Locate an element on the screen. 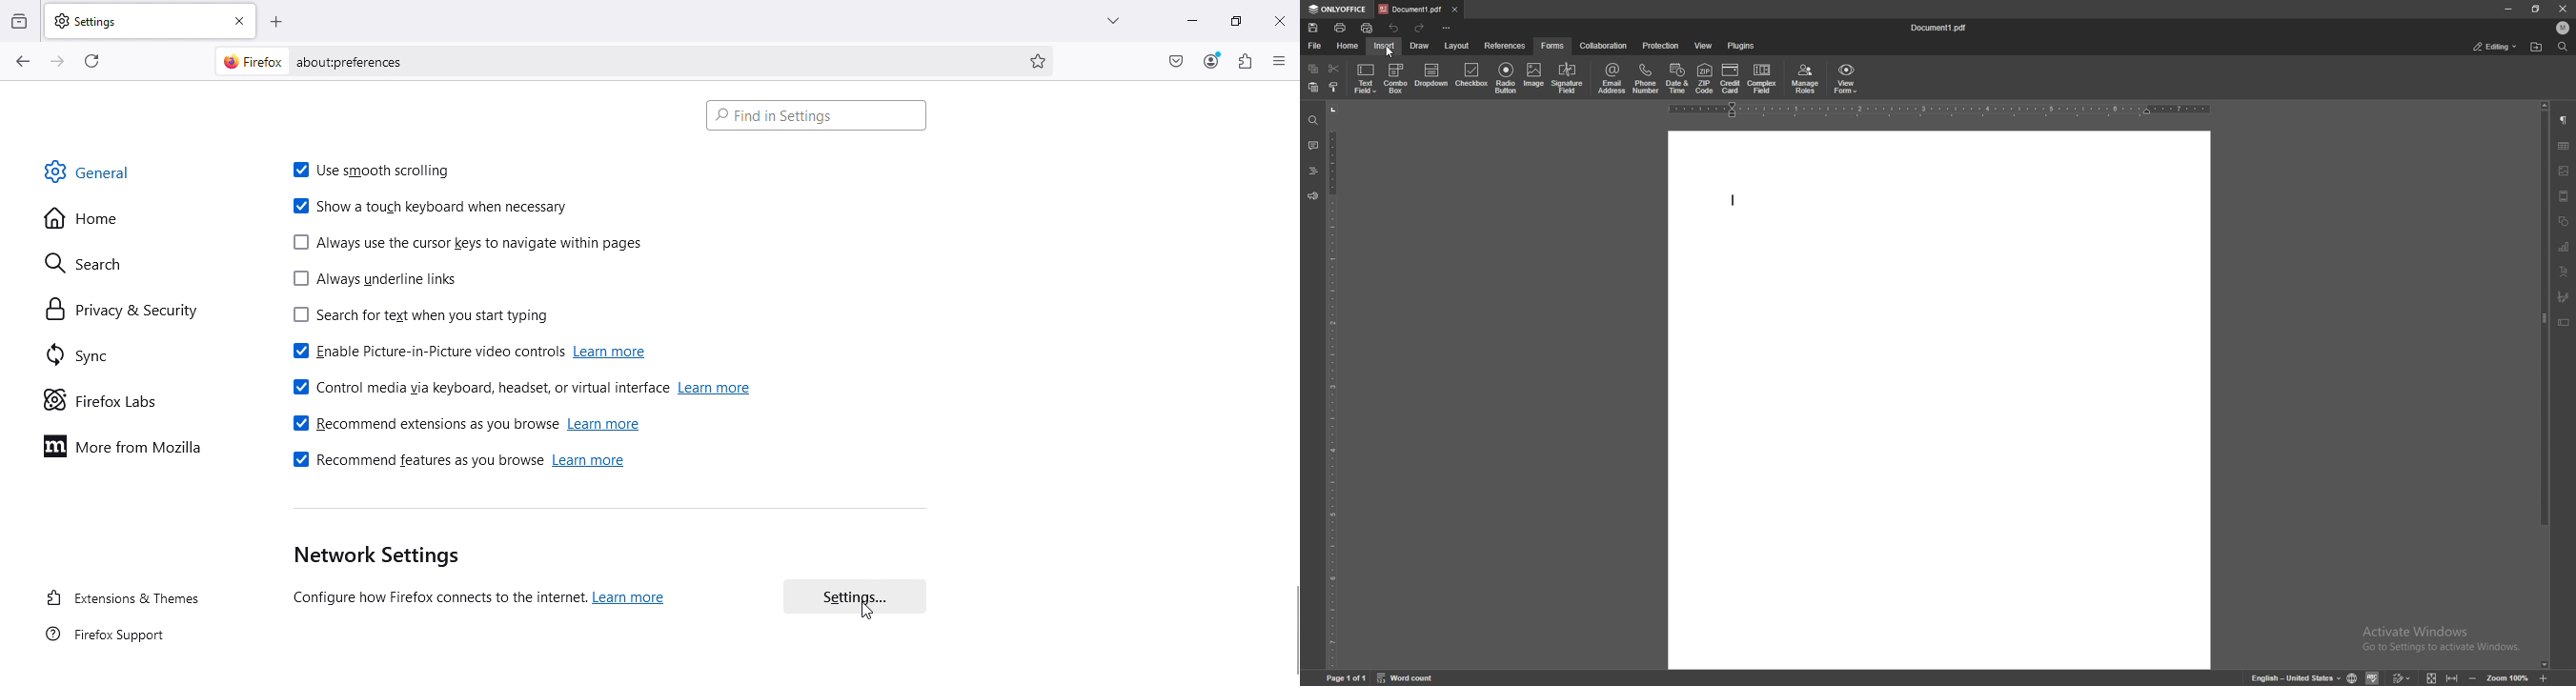  save is located at coordinates (1315, 28).